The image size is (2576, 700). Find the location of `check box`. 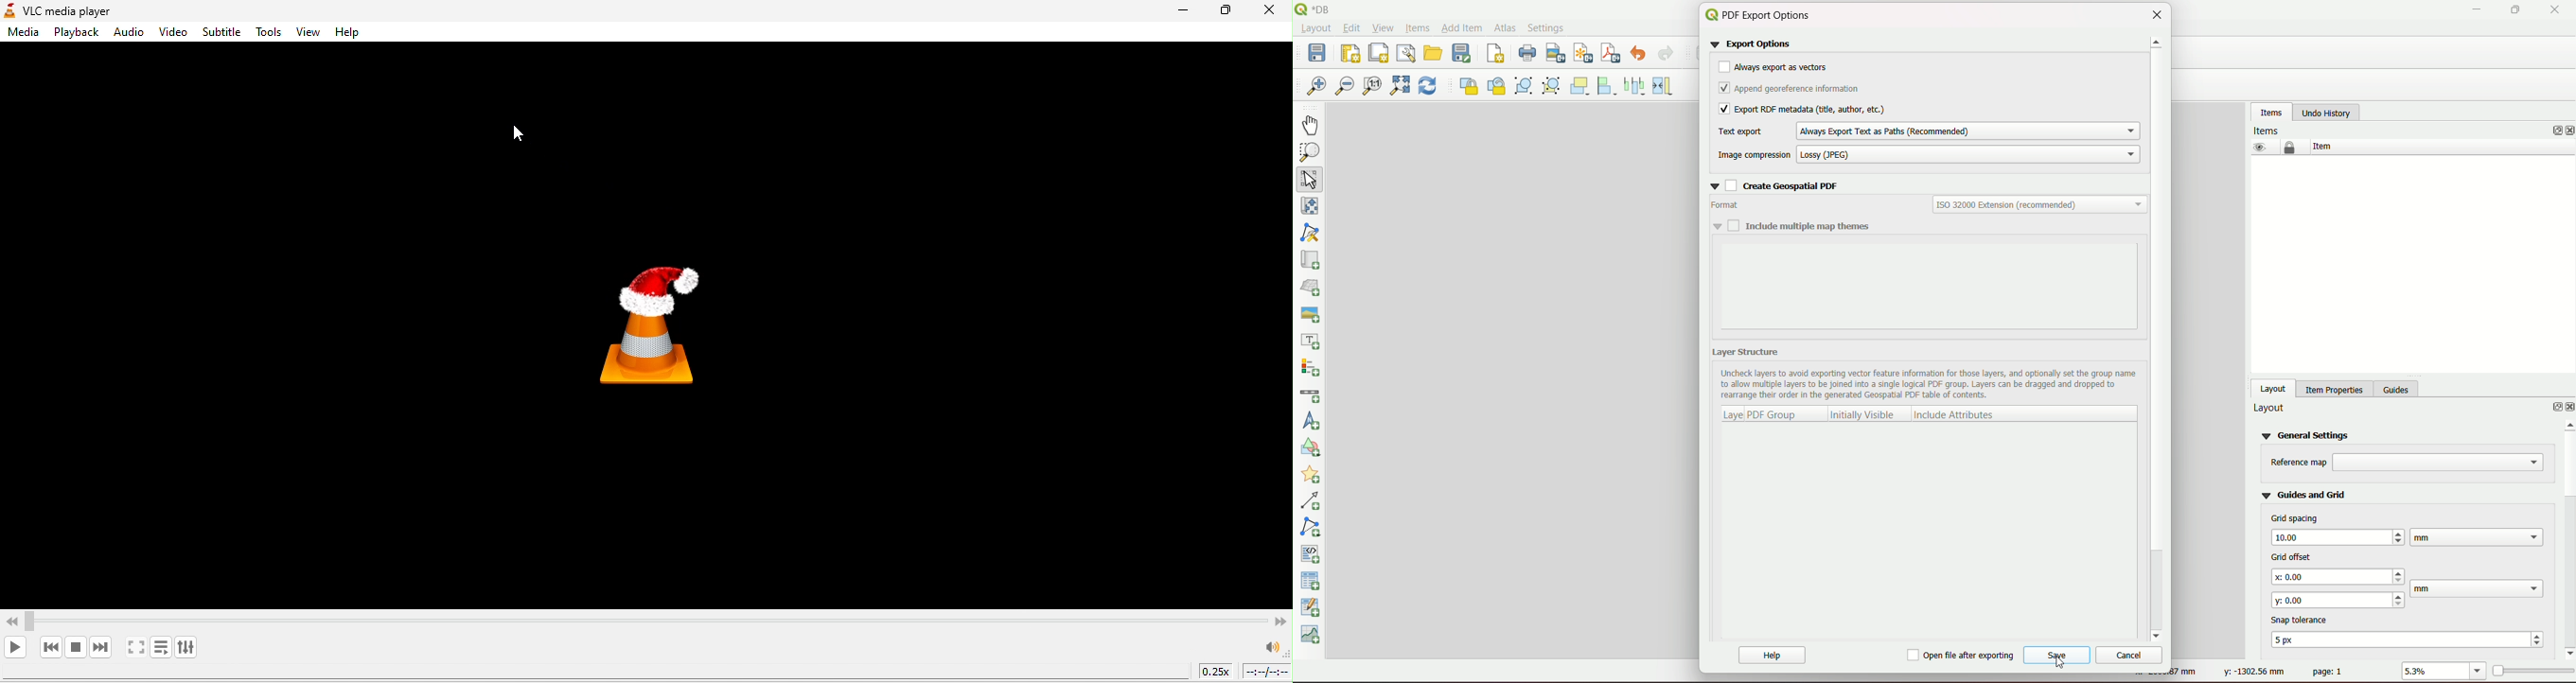

check box is located at coordinates (1723, 225).